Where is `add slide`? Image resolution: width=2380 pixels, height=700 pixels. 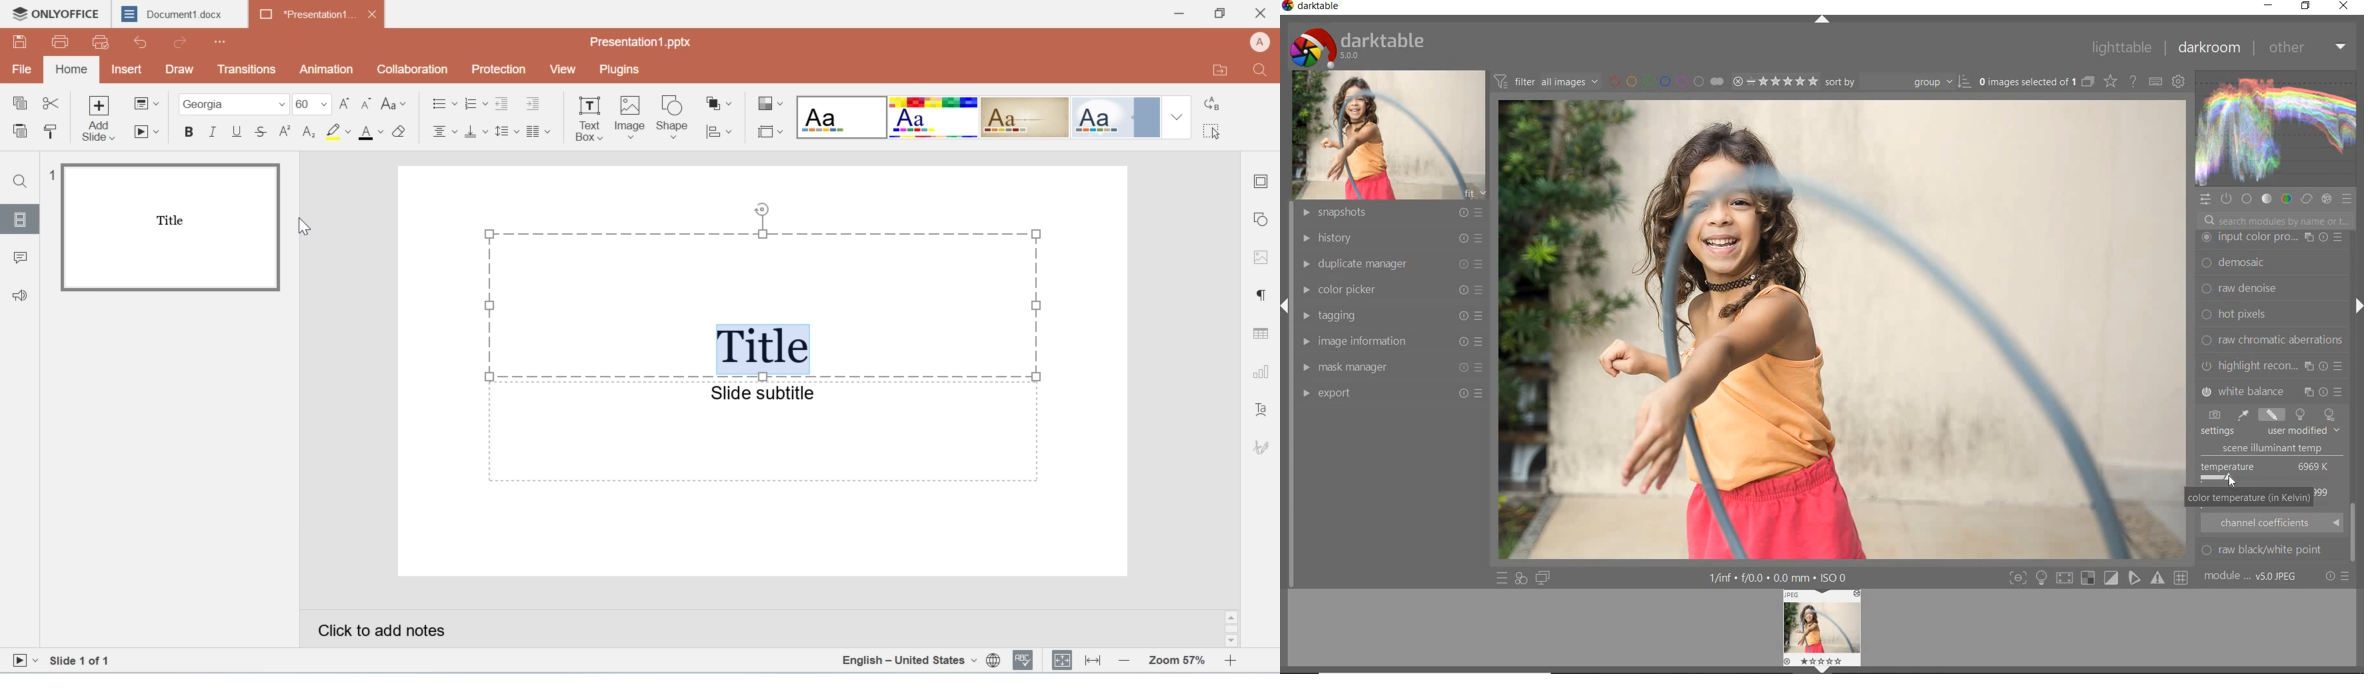 add slide is located at coordinates (101, 120).